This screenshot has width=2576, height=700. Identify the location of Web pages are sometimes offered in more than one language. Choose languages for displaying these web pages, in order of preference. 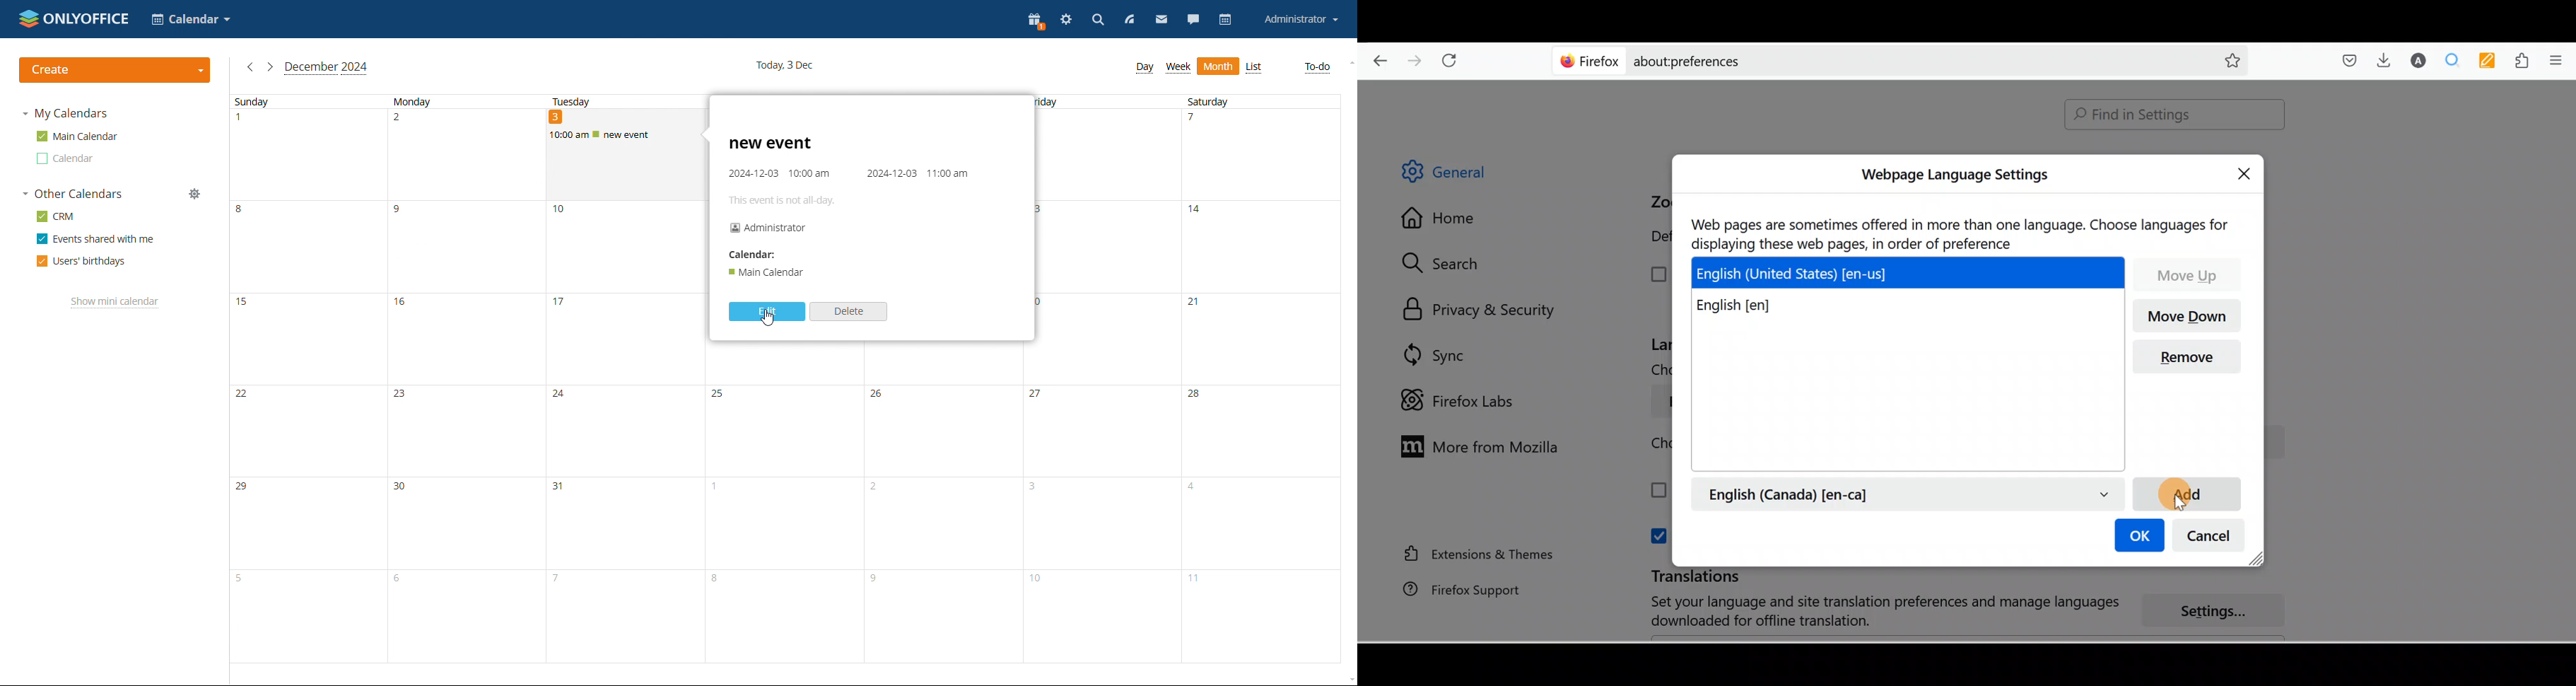
(1962, 232).